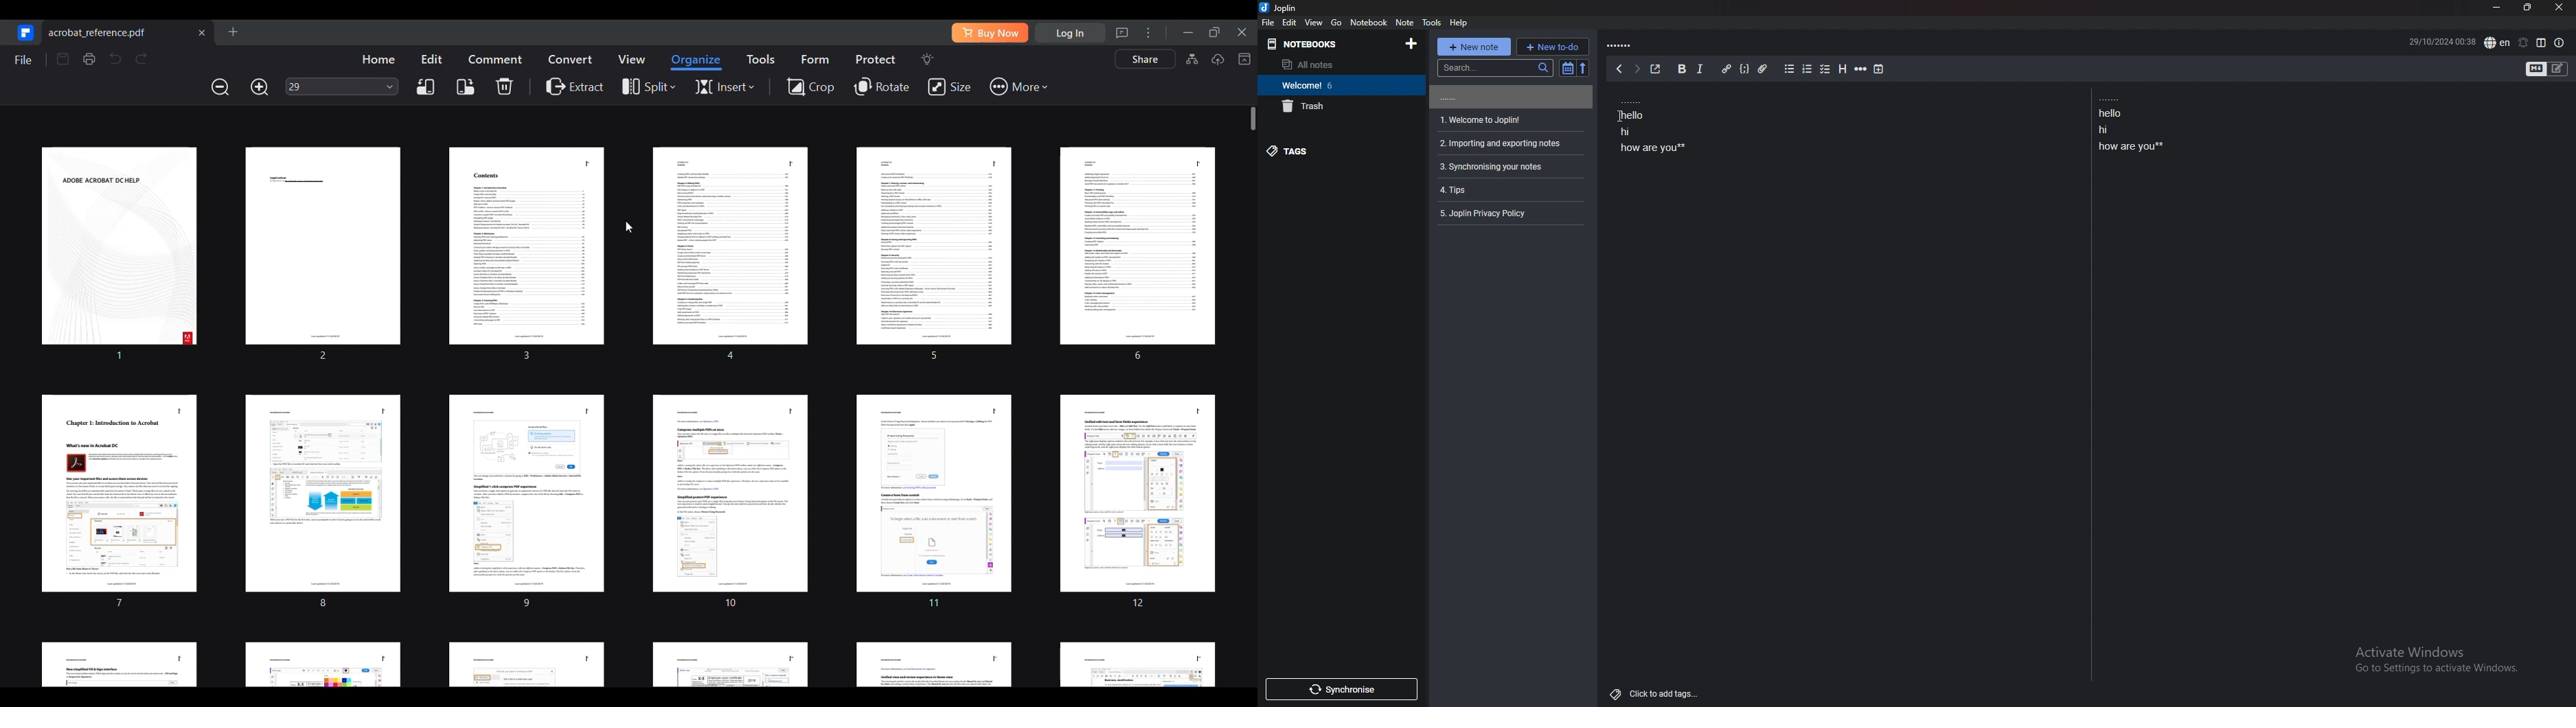 This screenshot has height=728, width=2576. Describe the element at coordinates (1370, 22) in the screenshot. I see `notebook` at that location.